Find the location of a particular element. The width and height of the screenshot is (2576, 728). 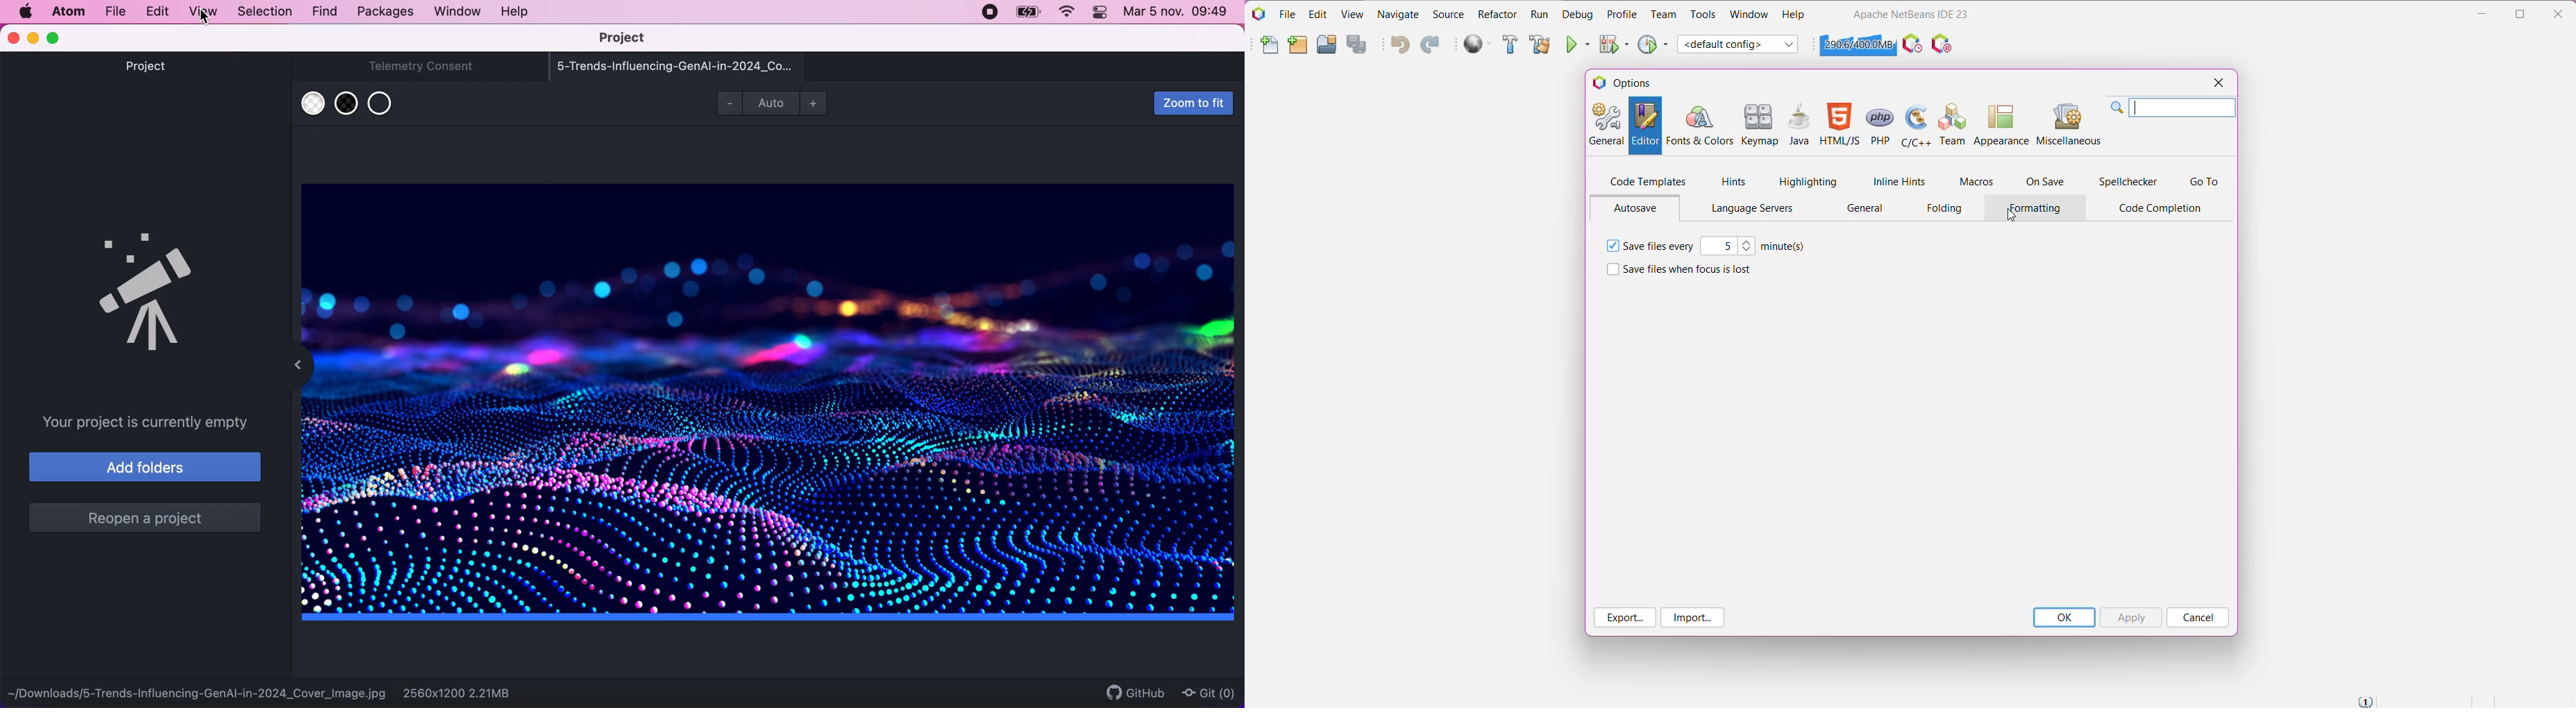

Redo is located at coordinates (1430, 46).